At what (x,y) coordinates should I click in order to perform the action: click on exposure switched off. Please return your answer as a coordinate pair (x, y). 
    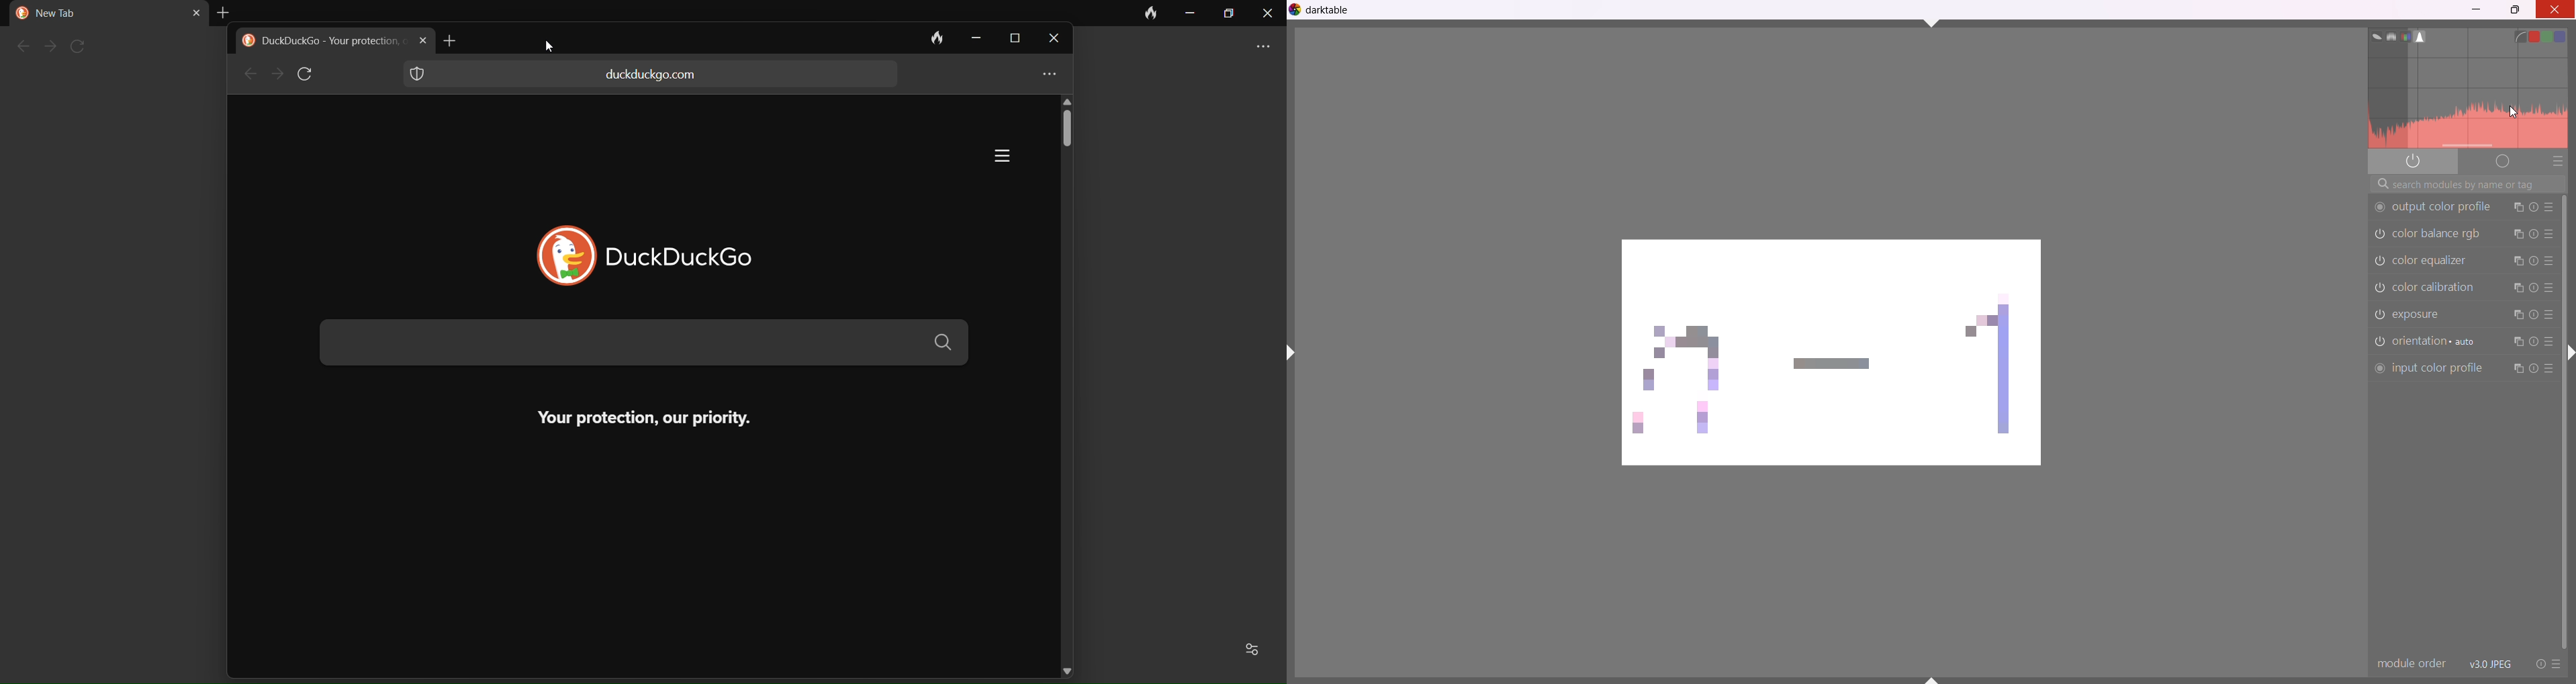
    Looking at the image, I should click on (2378, 314).